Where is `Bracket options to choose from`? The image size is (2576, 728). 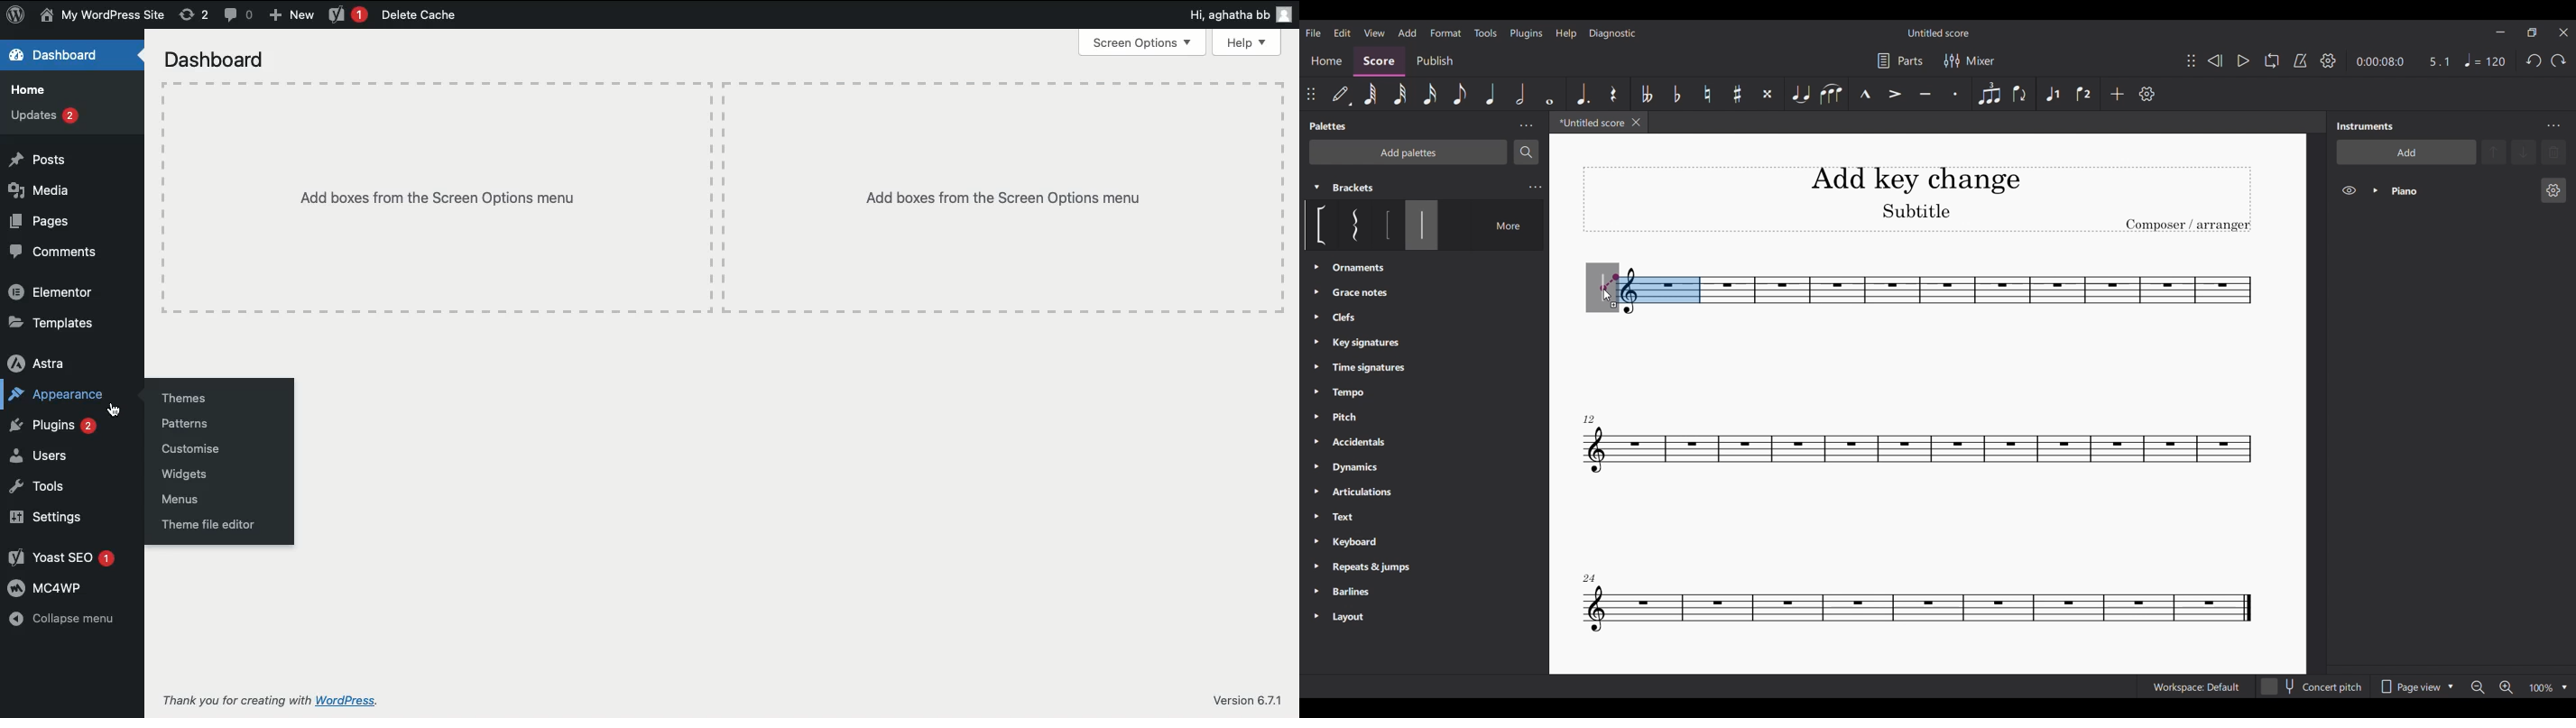 Bracket options to choose from is located at coordinates (1348, 225).